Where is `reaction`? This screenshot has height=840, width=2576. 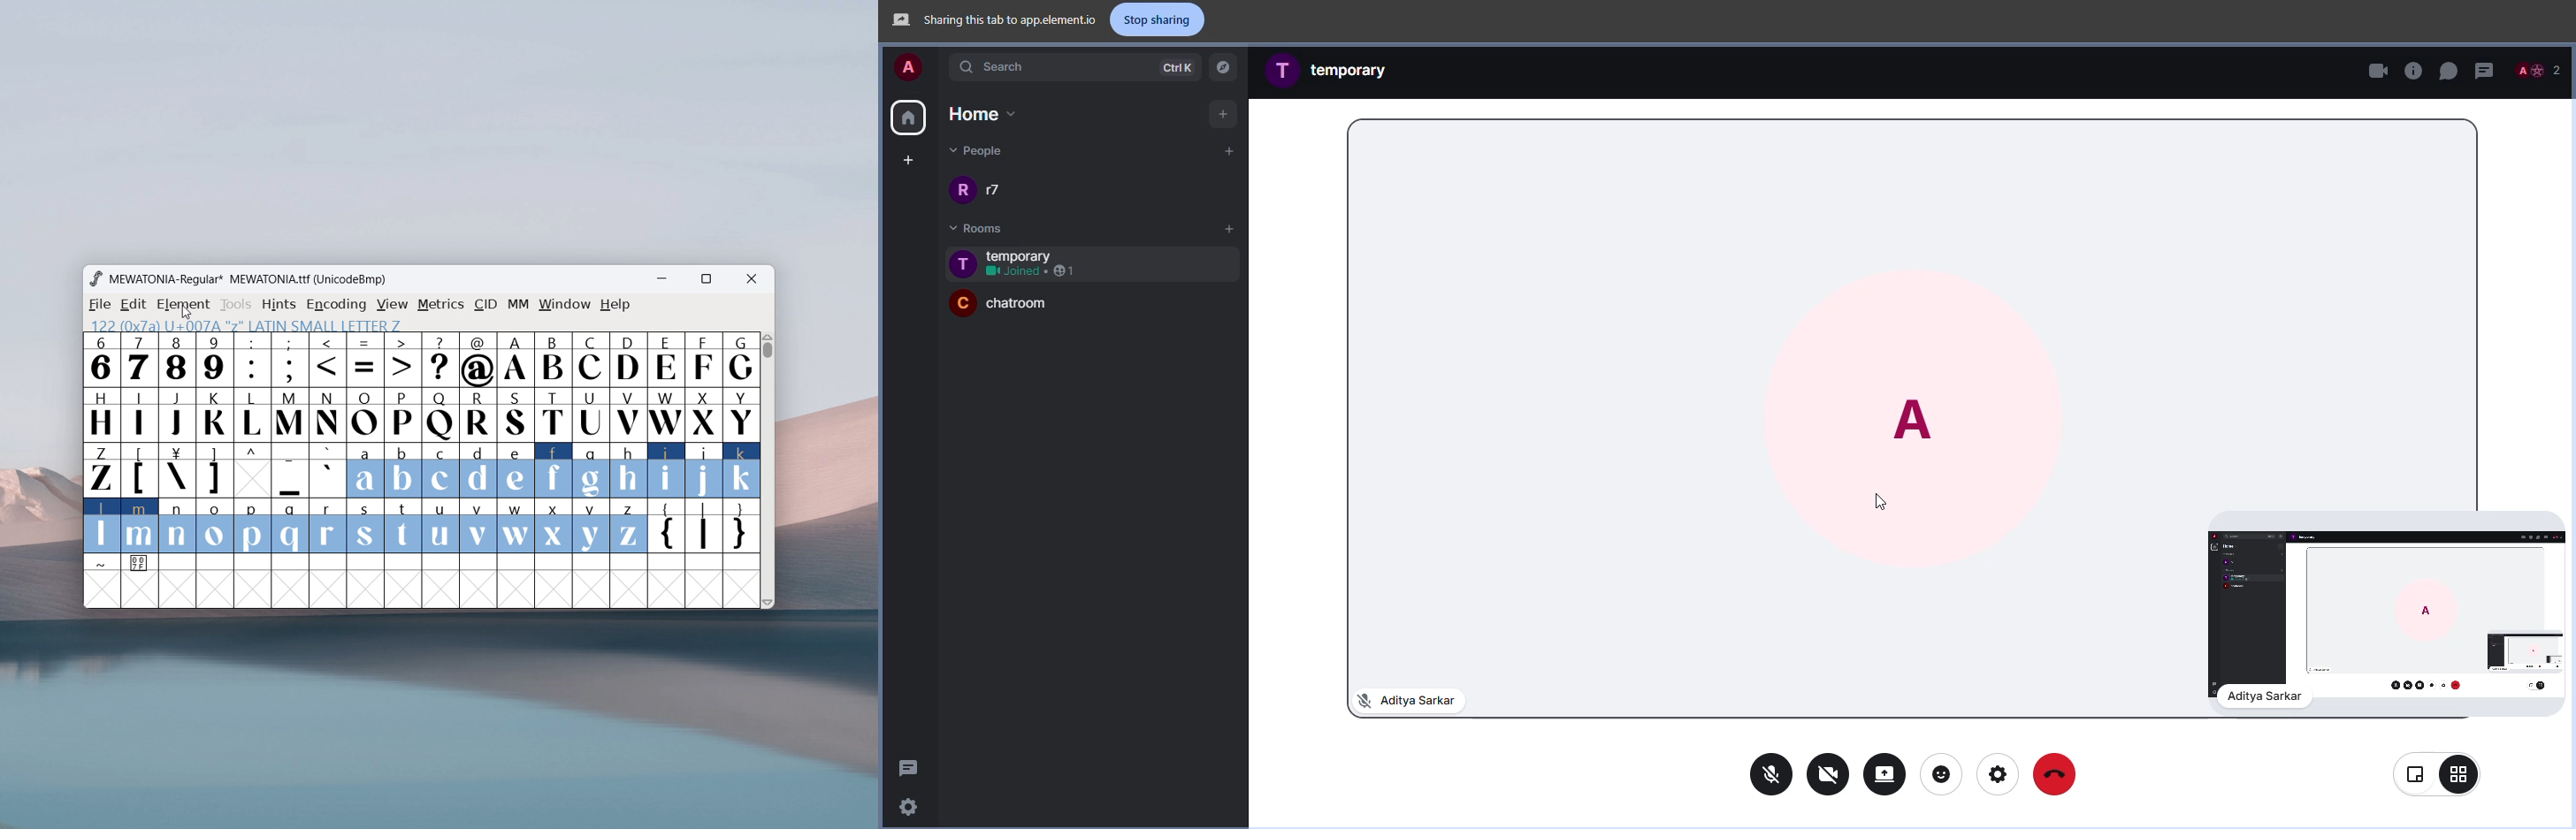
reaction is located at coordinates (1942, 772).